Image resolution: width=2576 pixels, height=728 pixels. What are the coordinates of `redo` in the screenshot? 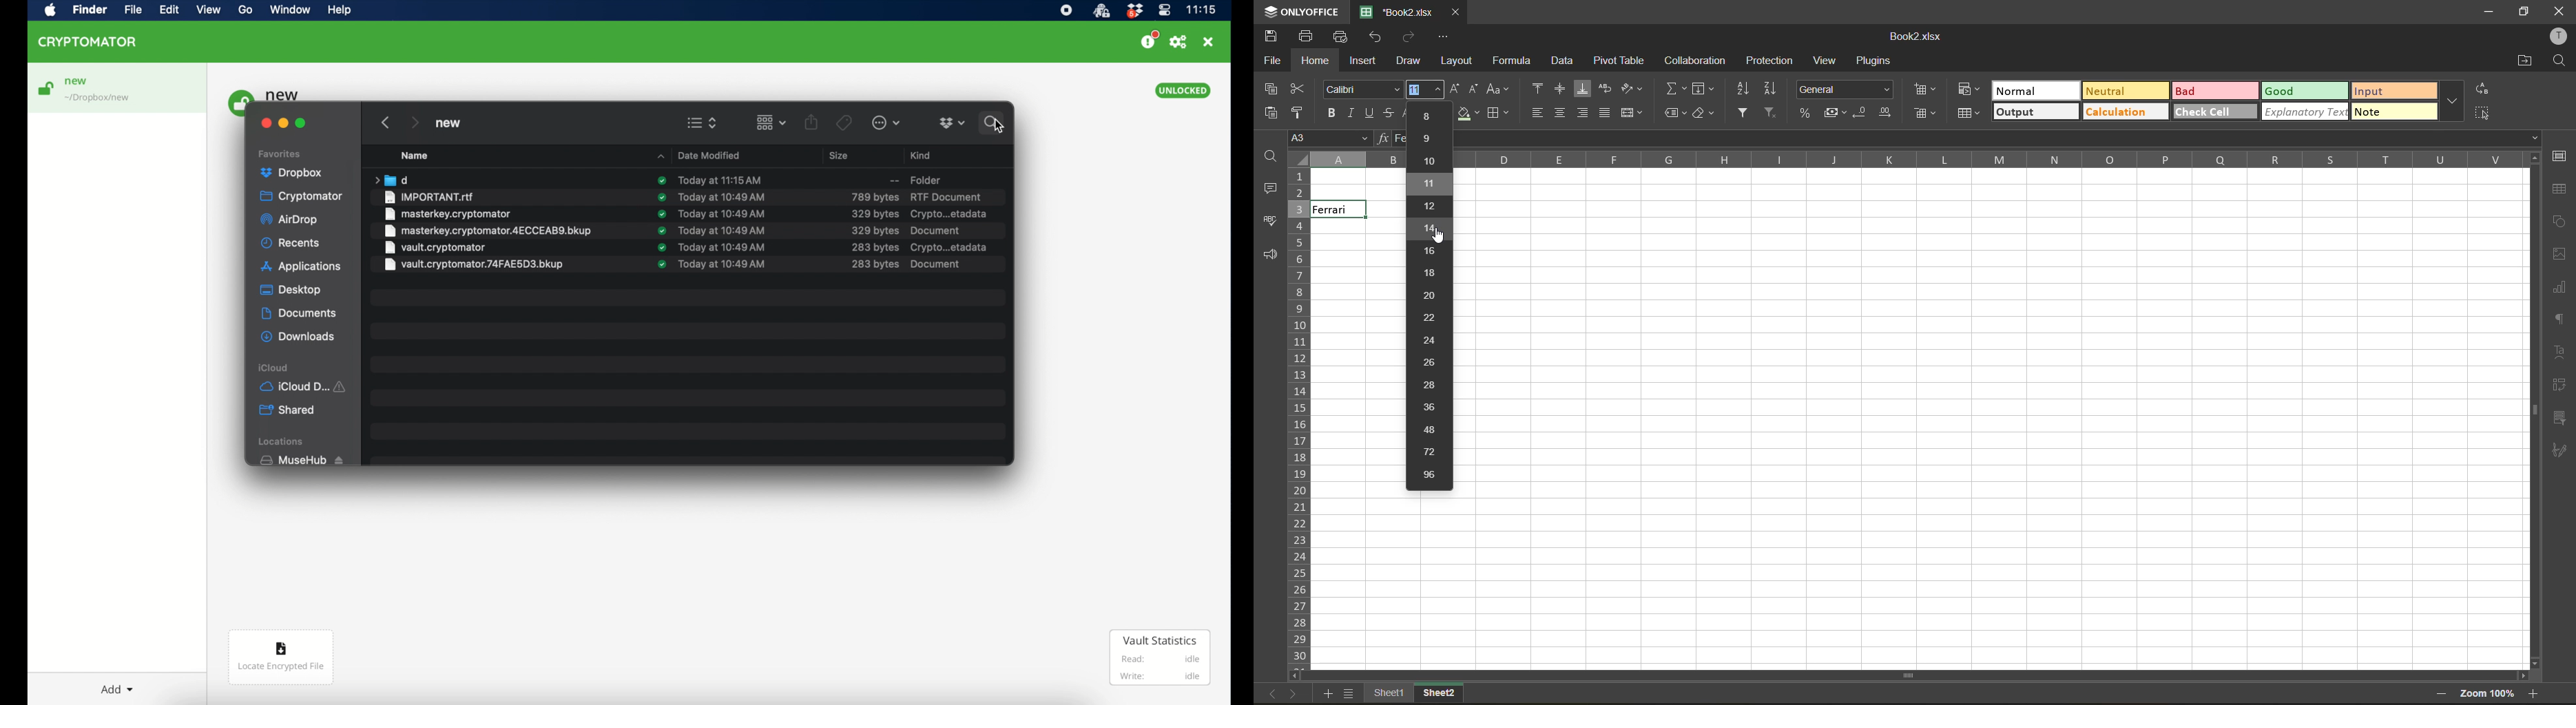 It's located at (1410, 36).